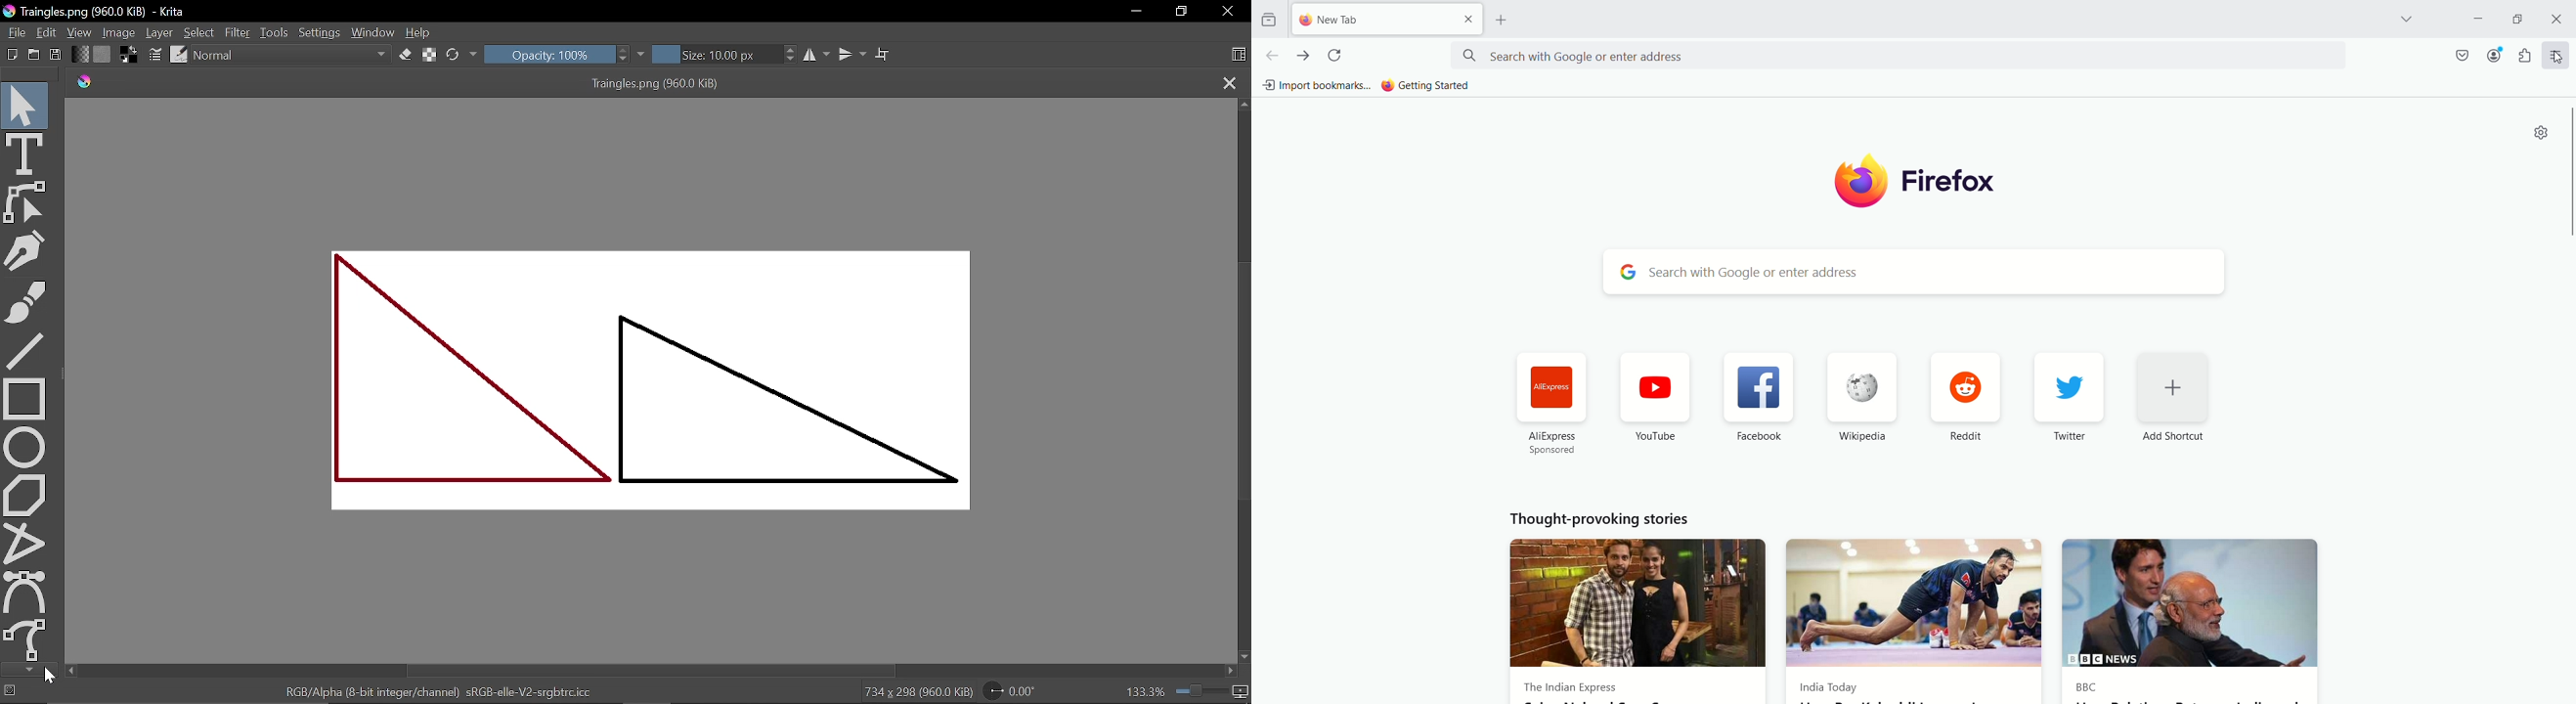  What do you see at coordinates (2525, 55) in the screenshot?
I see `extension` at bounding box center [2525, 55].